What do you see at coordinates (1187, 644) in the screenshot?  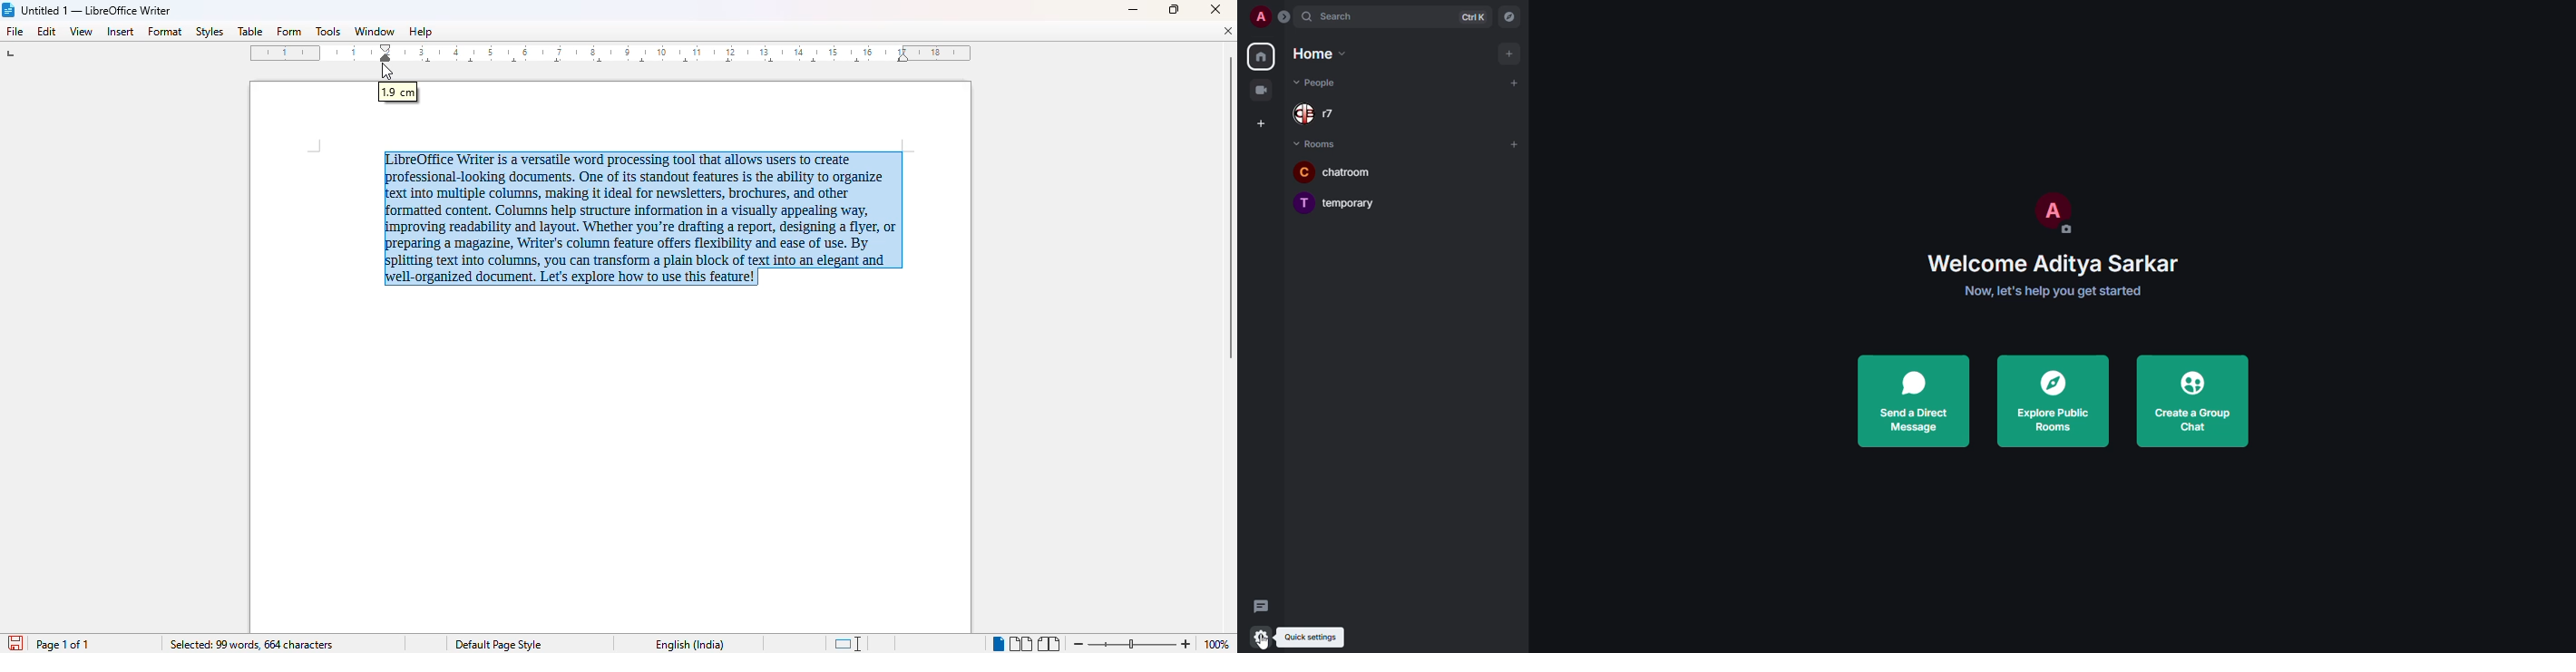 I see `zoom in` at bounding box center [1187, 644].